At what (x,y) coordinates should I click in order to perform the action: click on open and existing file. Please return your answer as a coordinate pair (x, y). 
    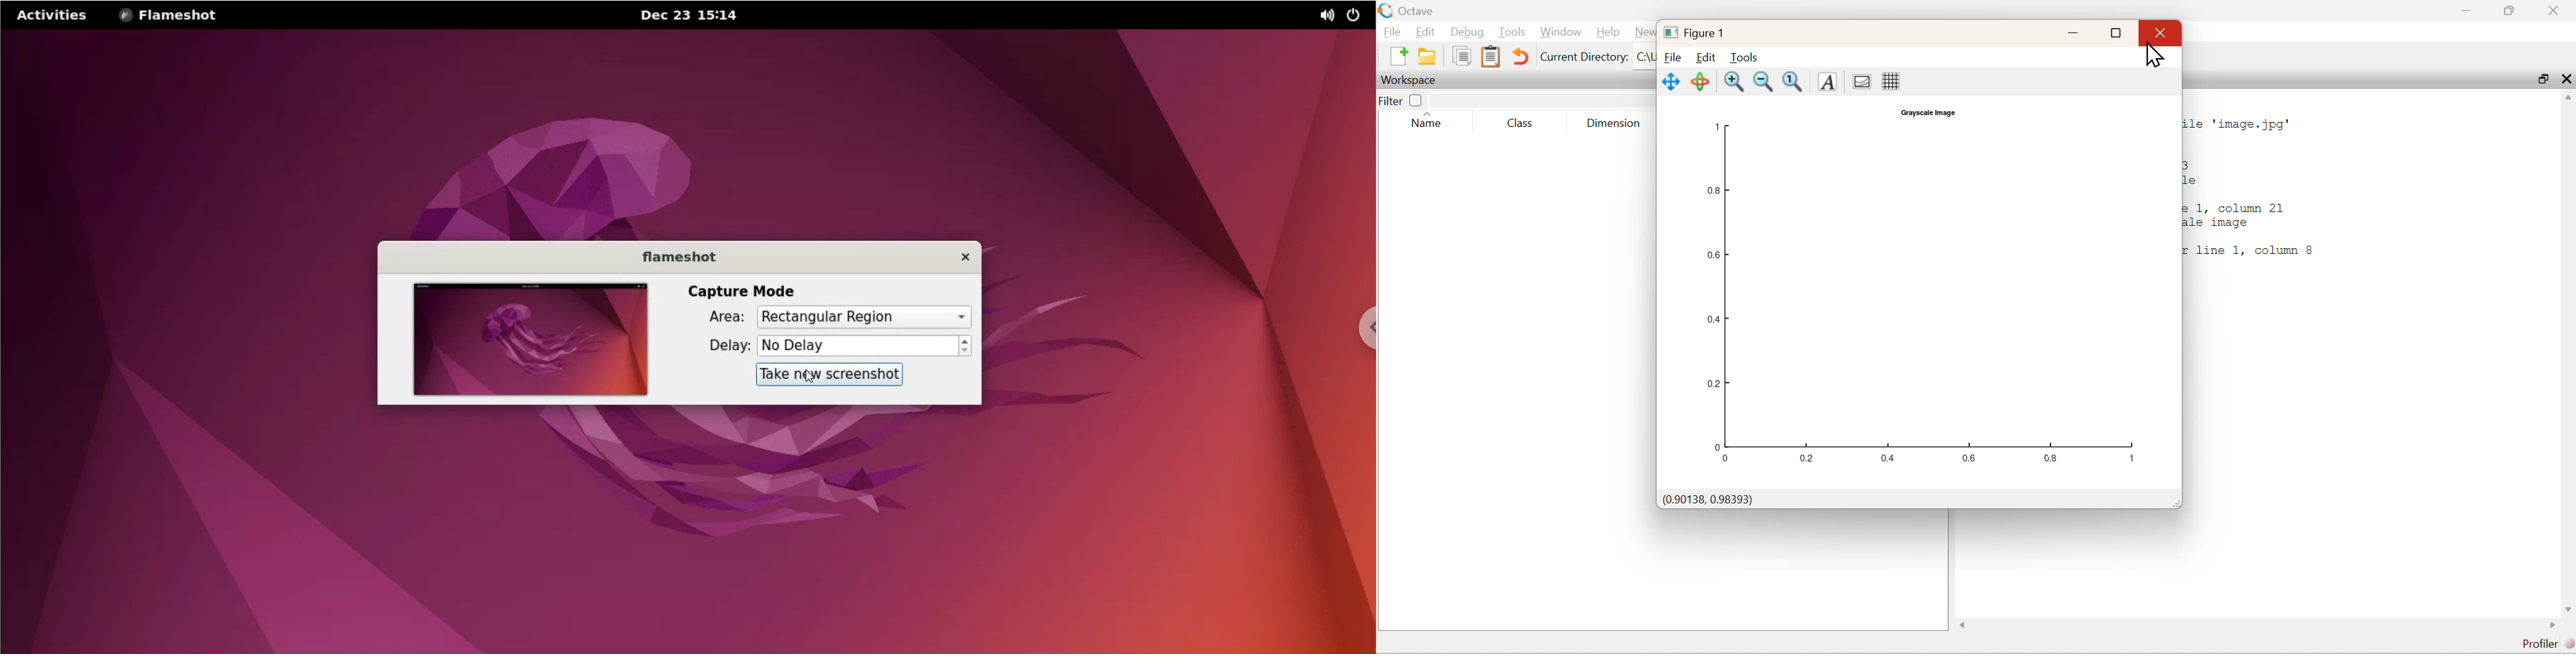
    Looking at the image, I should click on (1431, 56).